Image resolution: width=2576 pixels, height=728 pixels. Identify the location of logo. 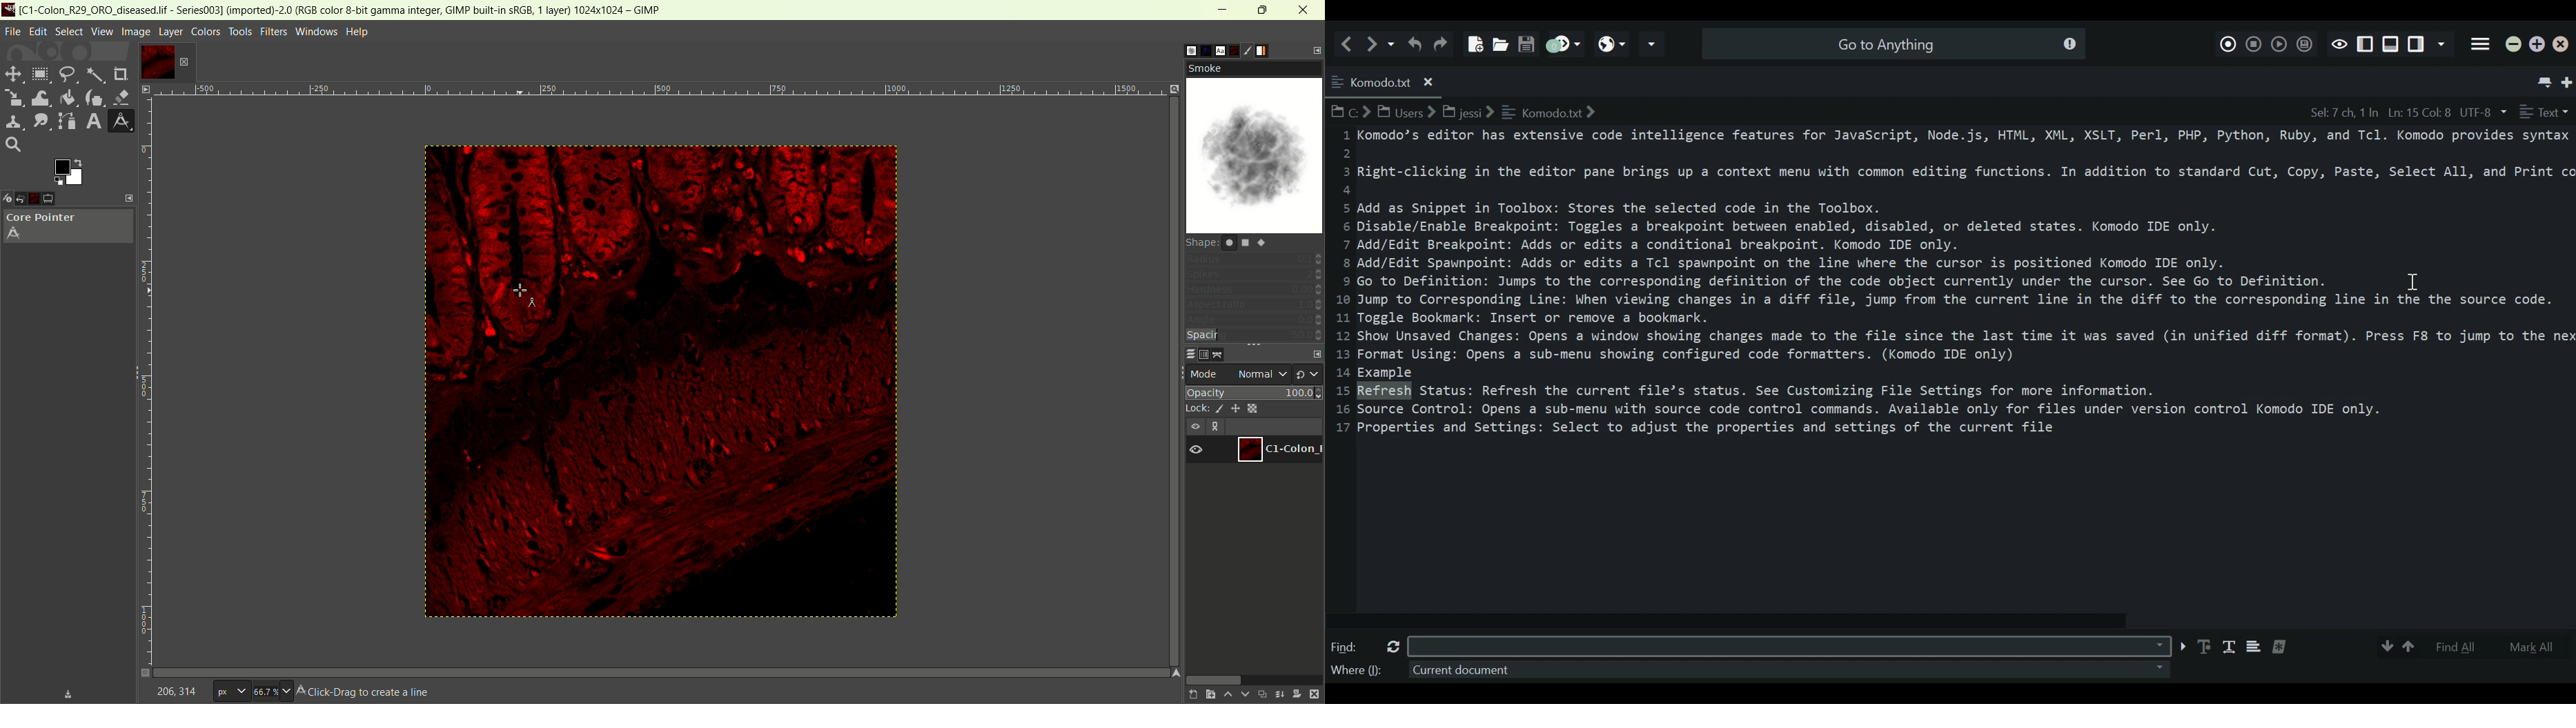
(9, 9).